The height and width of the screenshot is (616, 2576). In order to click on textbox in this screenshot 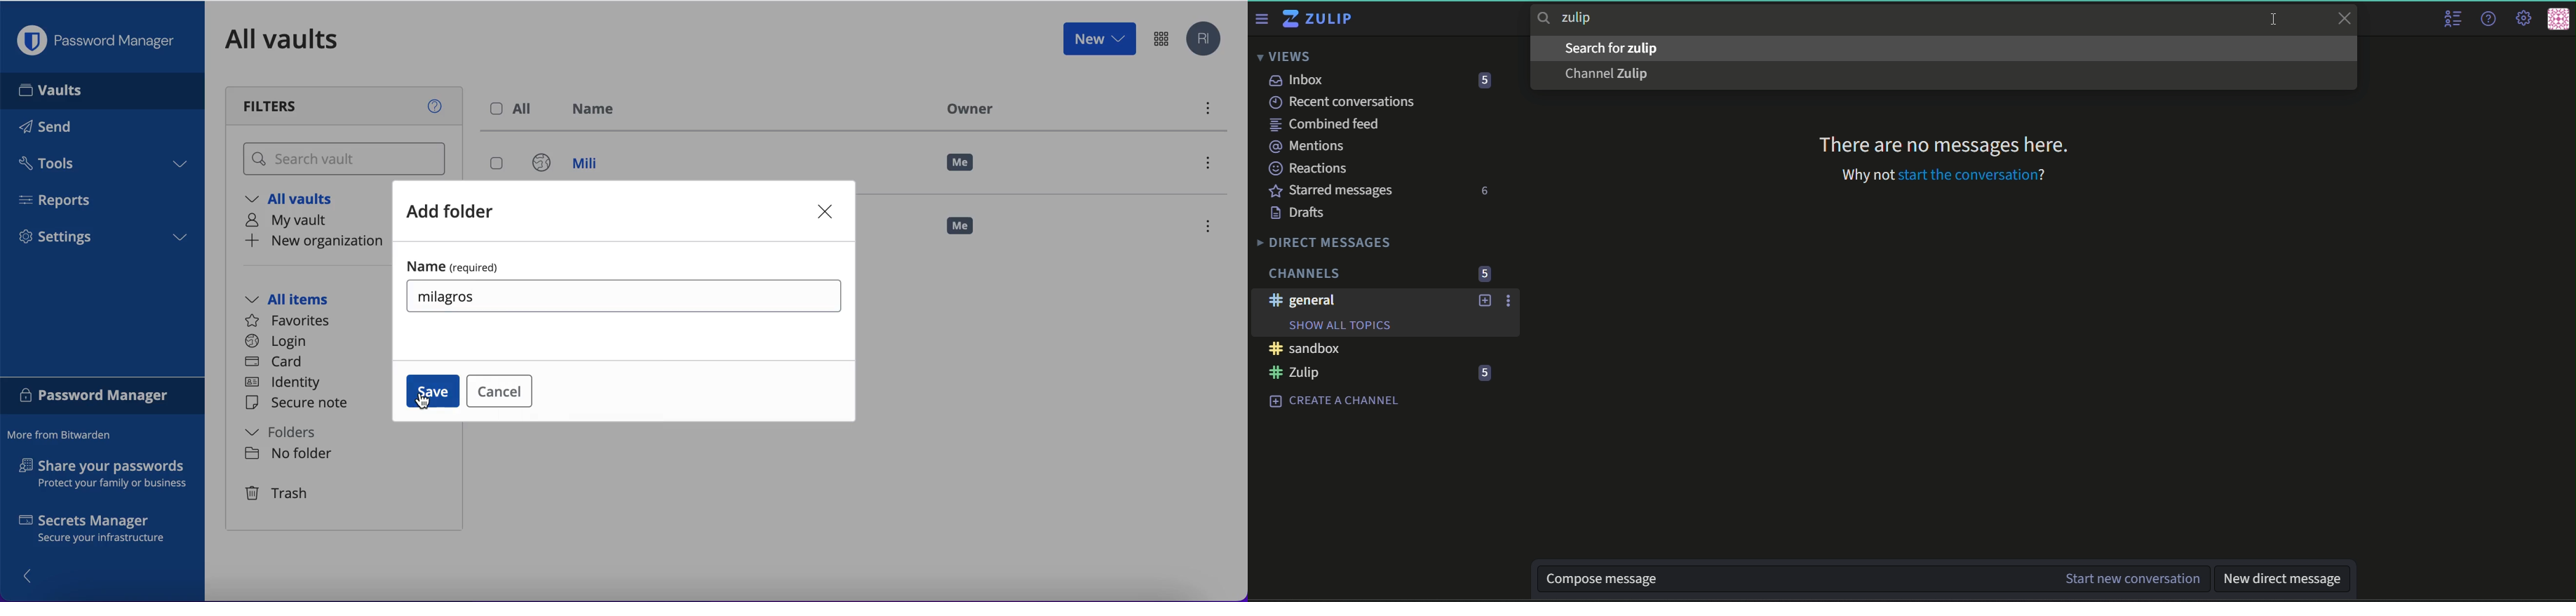, I will do `click(2284, 577)`.